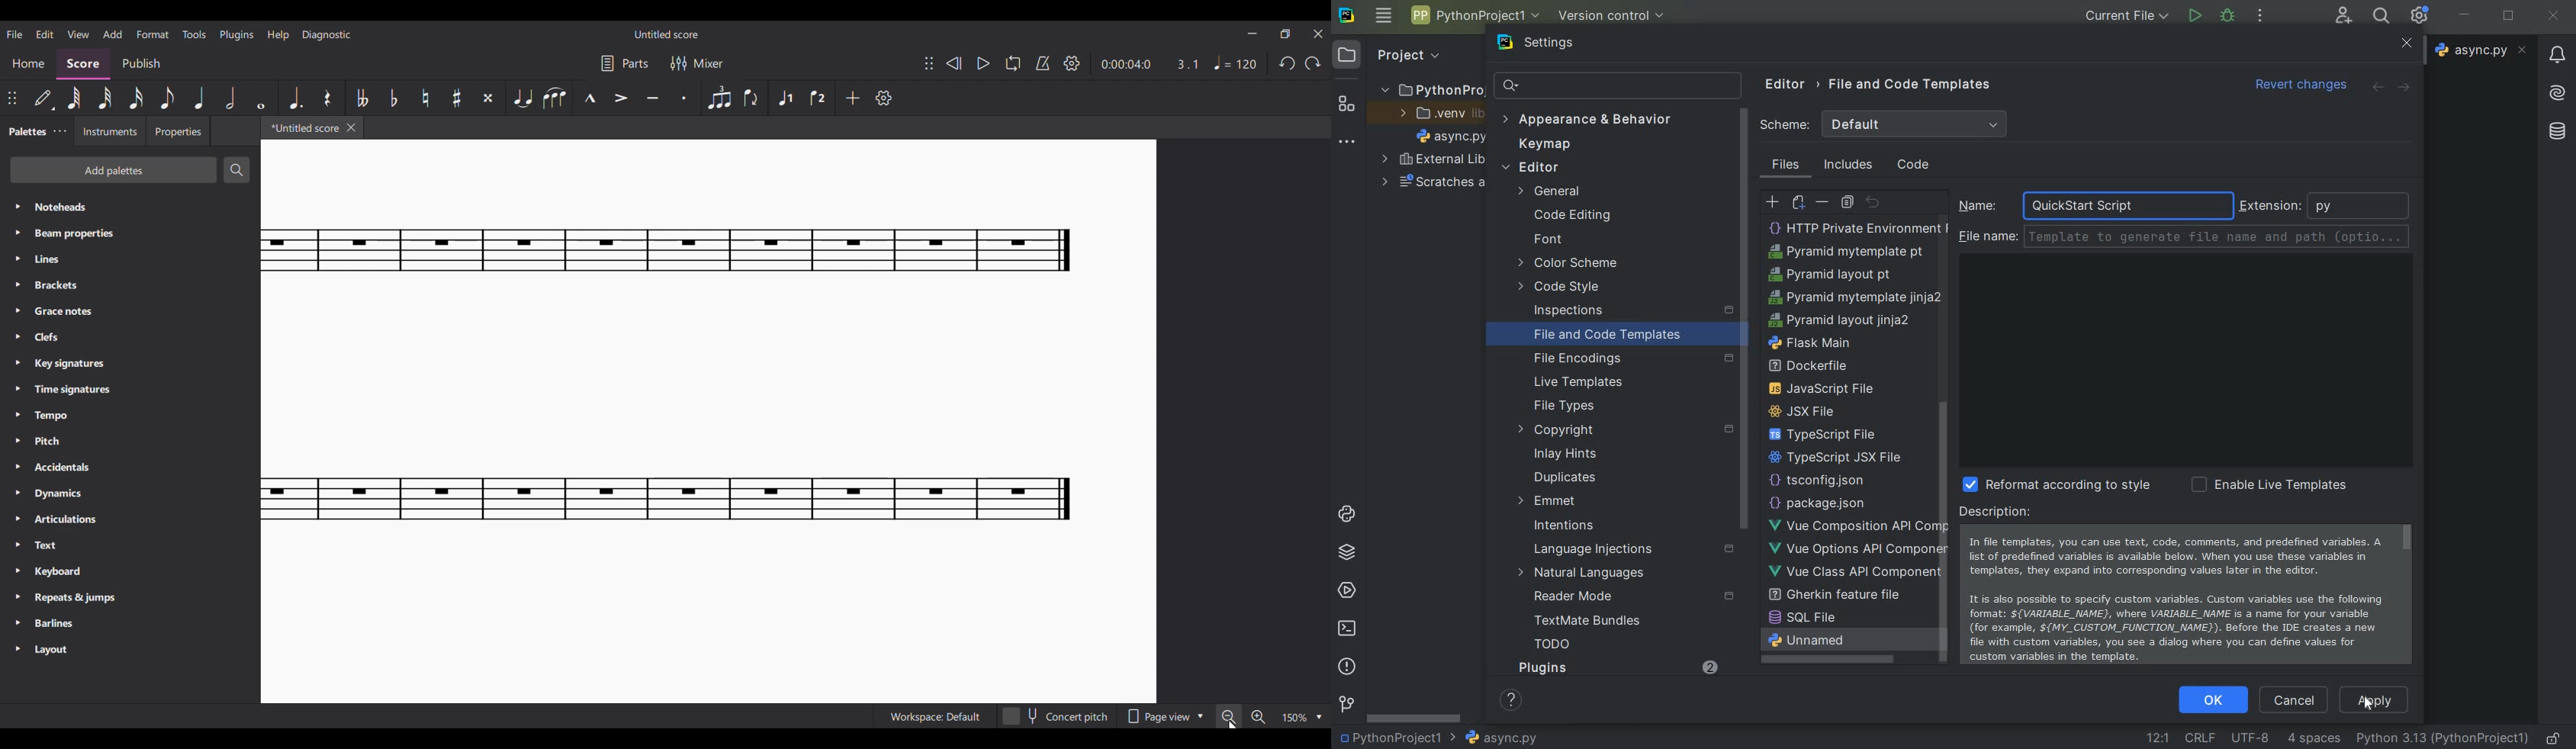 The image size is (2576, 756). Describe the element at coordinates (1810, 661) in the screenshot. I see `flask main` at that location.